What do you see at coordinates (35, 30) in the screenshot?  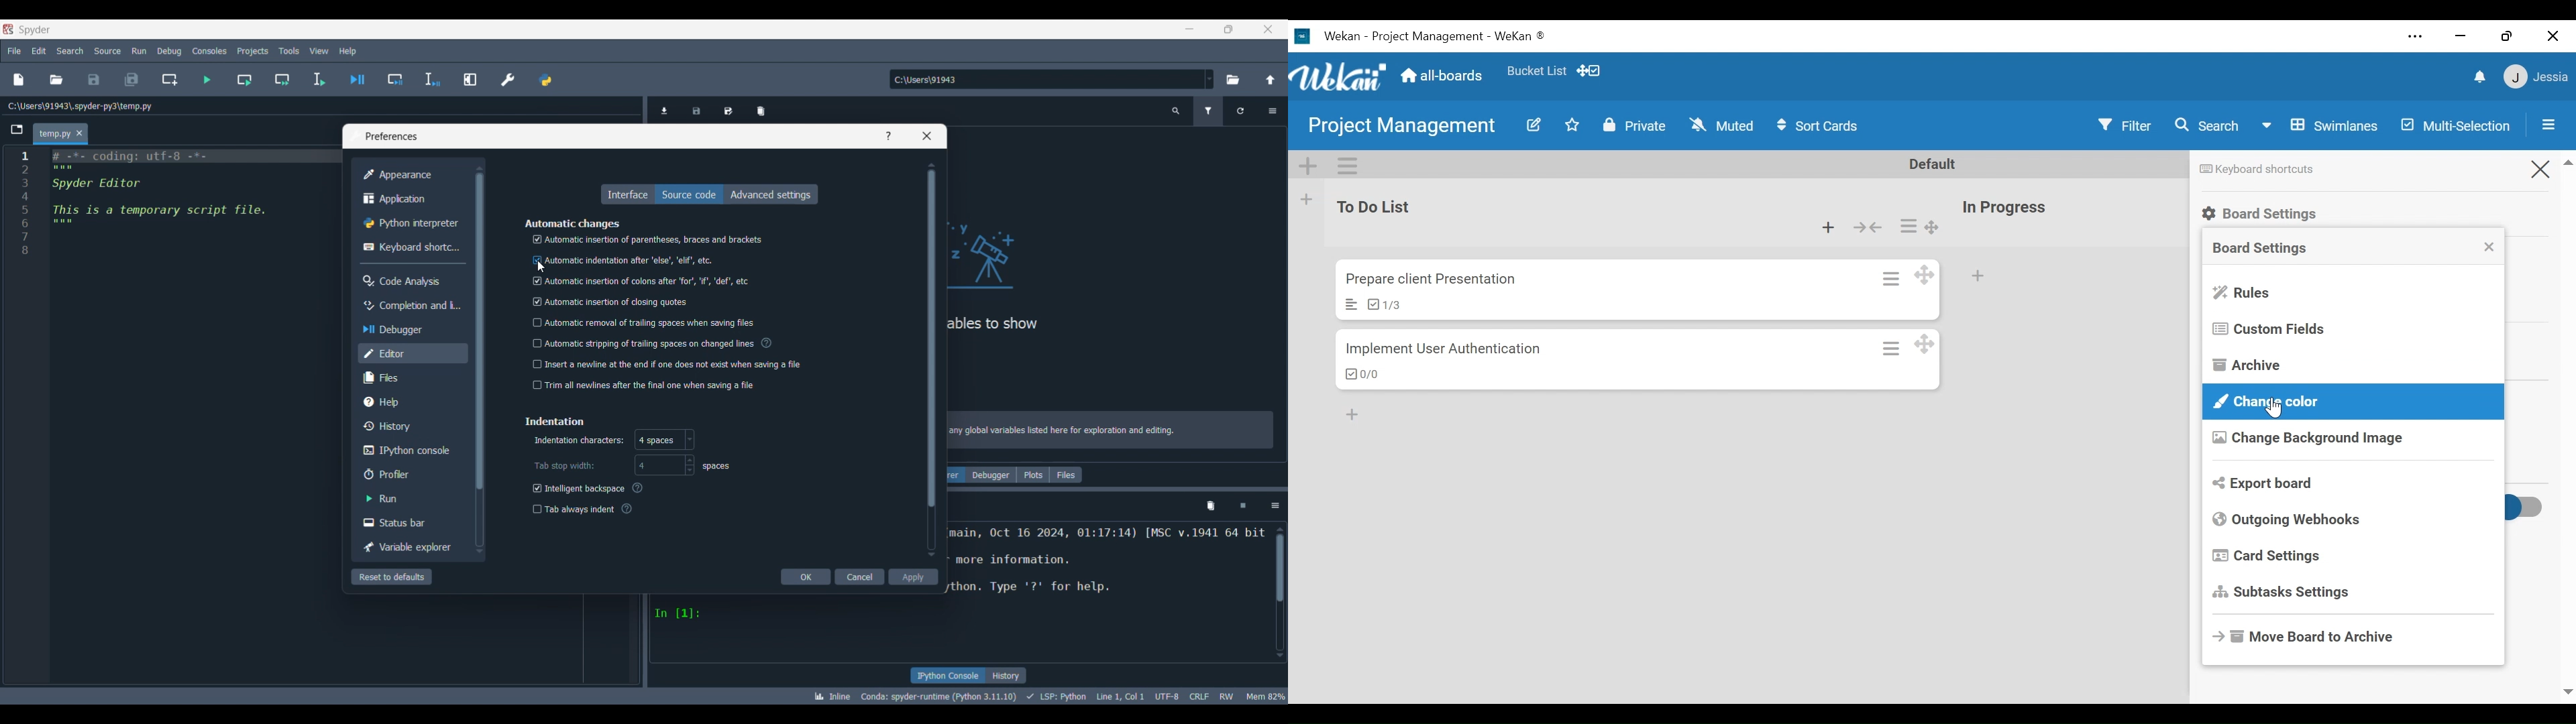 I see `Software name` at bounding box center [35, 30].